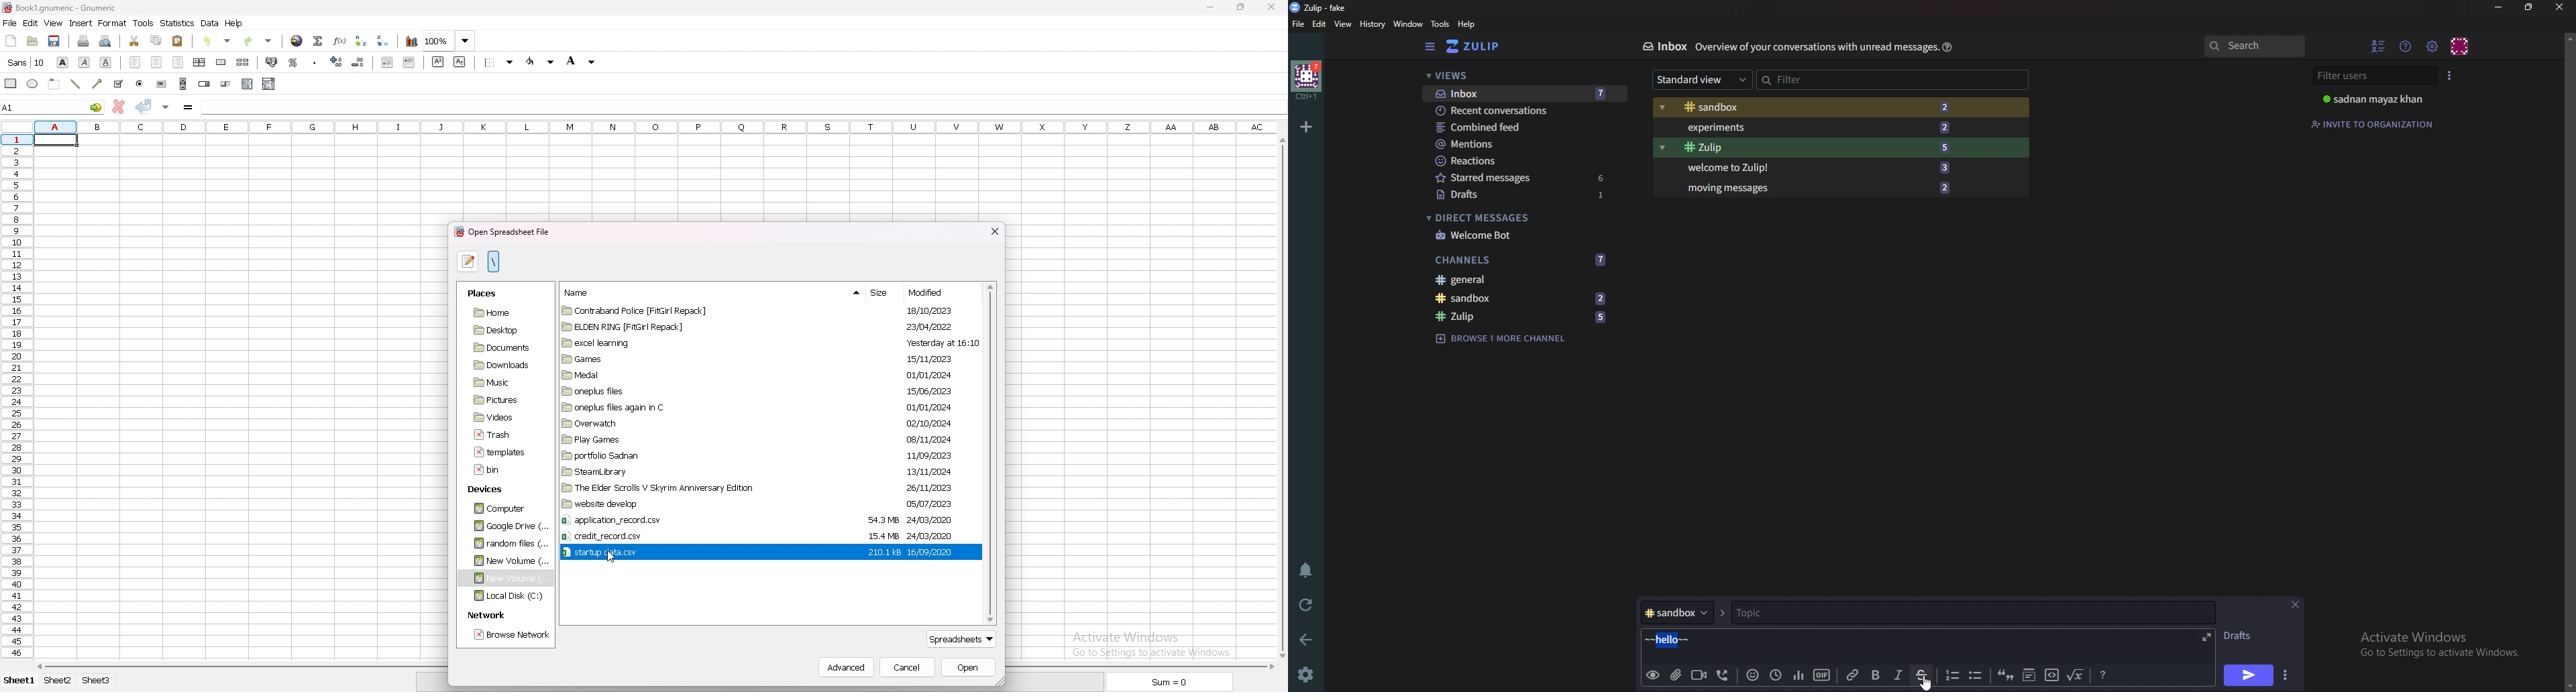 Image resolution: width=2576 pixels, height=700 pixels. I want to click on code, so click(2049, 676).